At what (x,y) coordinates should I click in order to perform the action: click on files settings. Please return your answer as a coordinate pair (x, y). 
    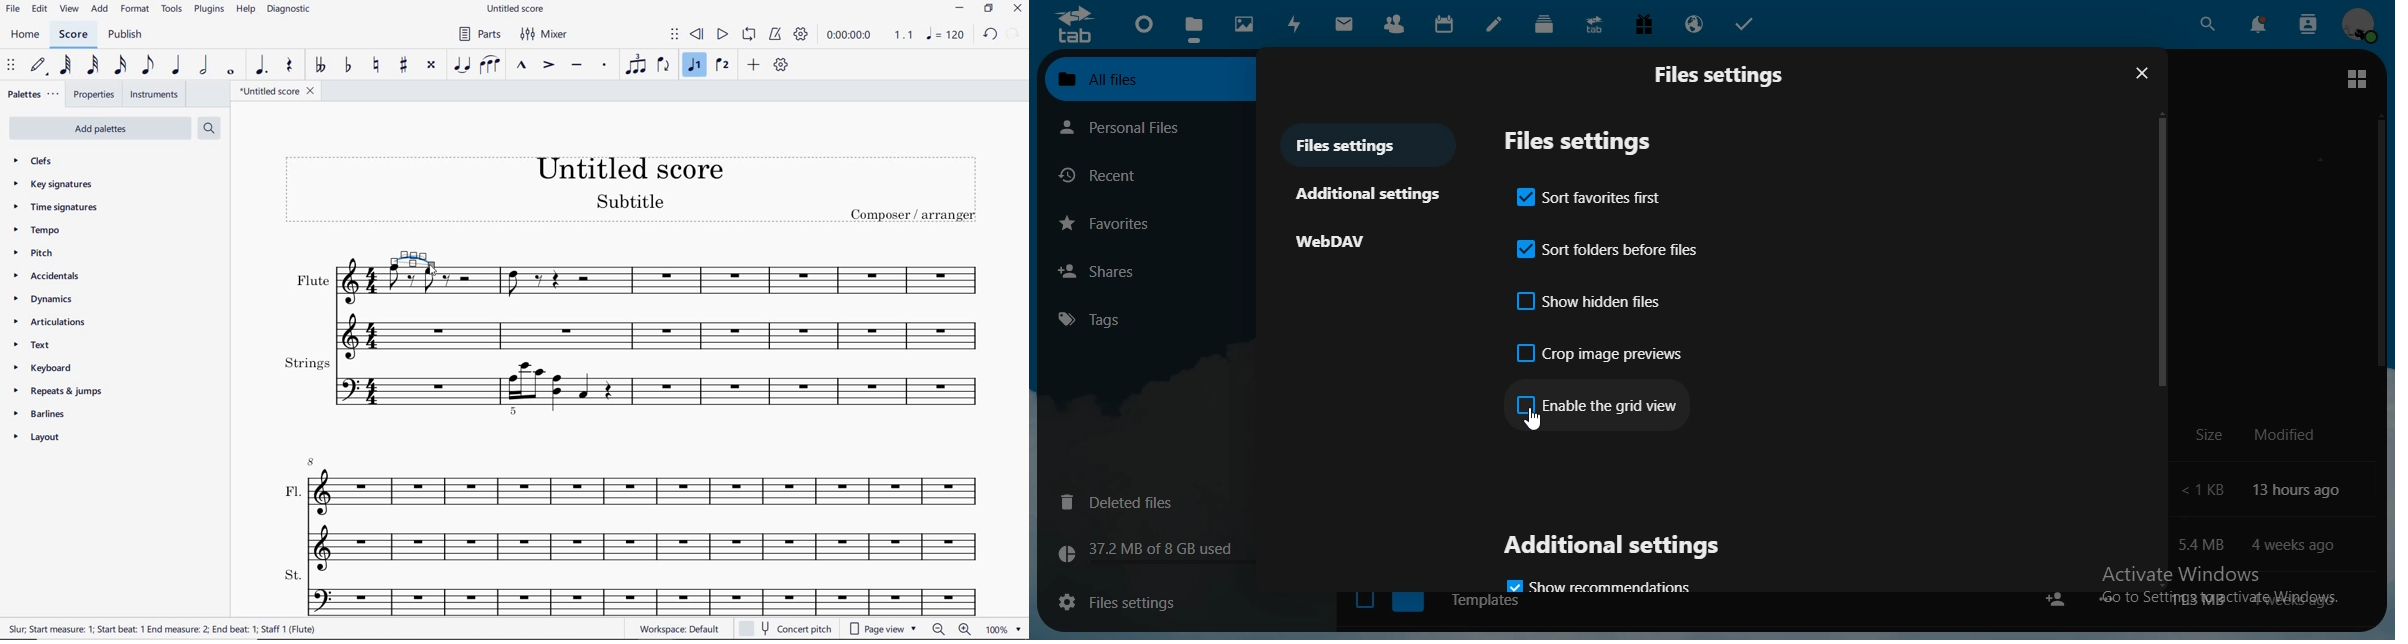
    Looking at the image, I should click on (1727, 74).